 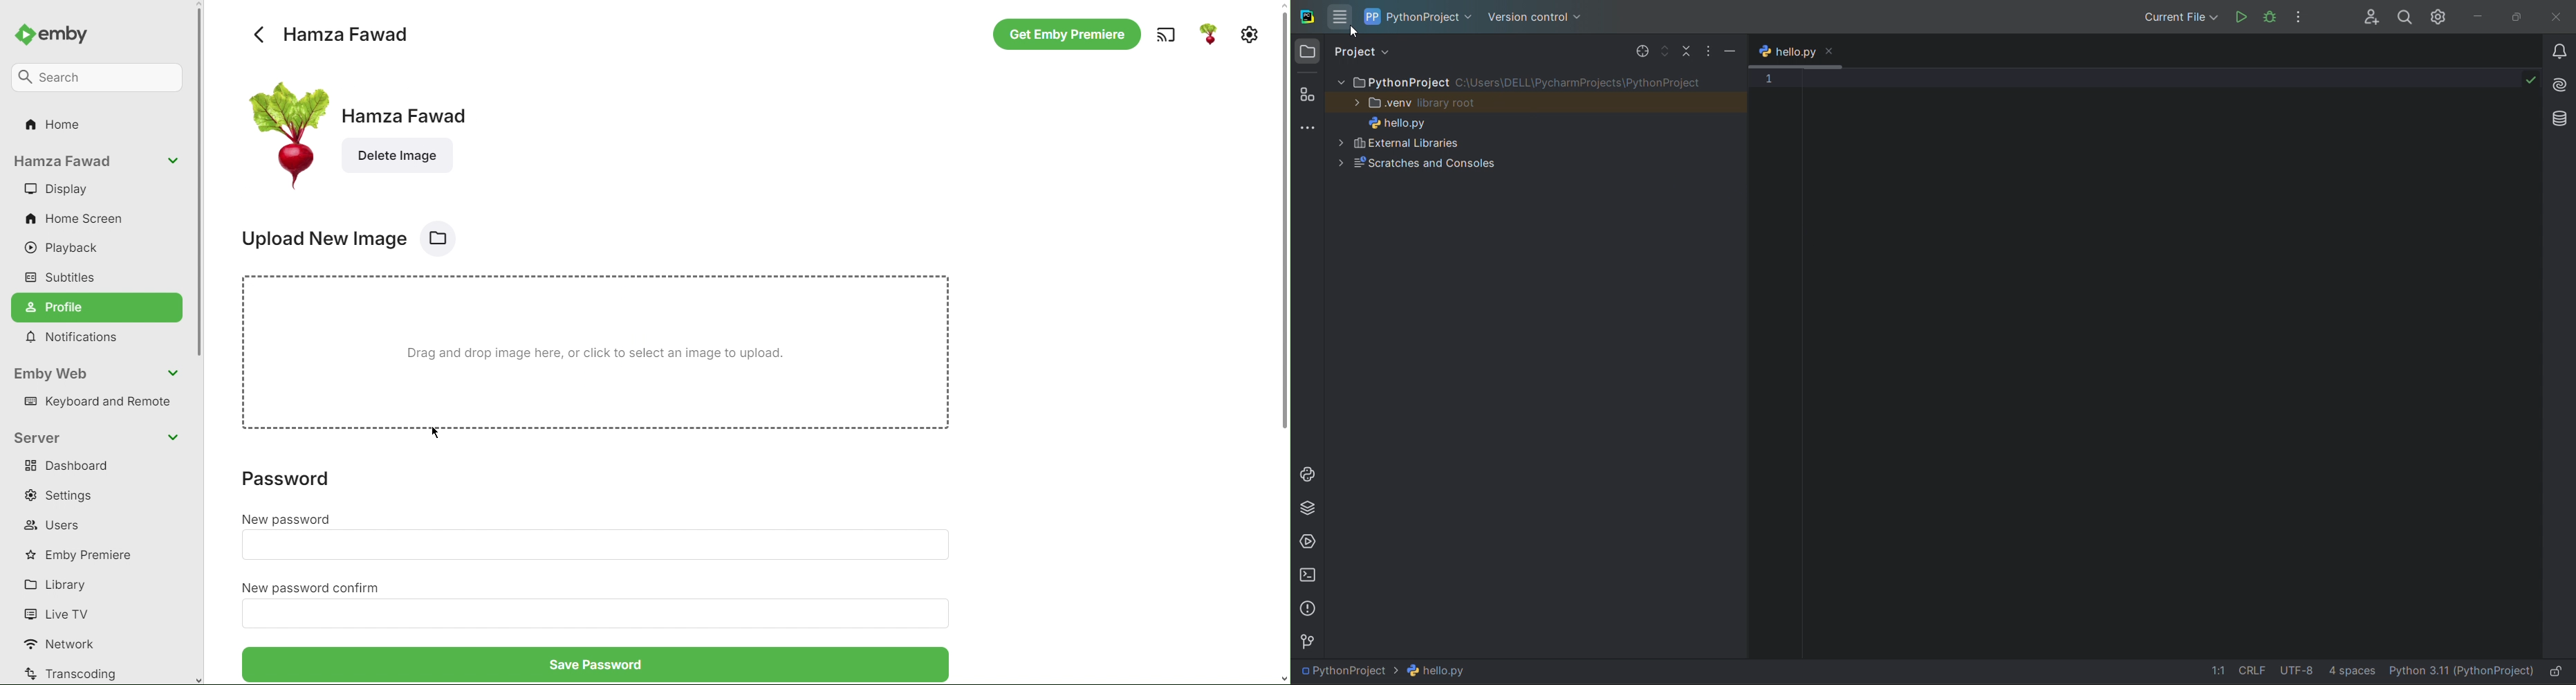 What do you see at coordinates (1388, 672) in the screenshot?
I see `file path` at bounding box center [1388, 672].